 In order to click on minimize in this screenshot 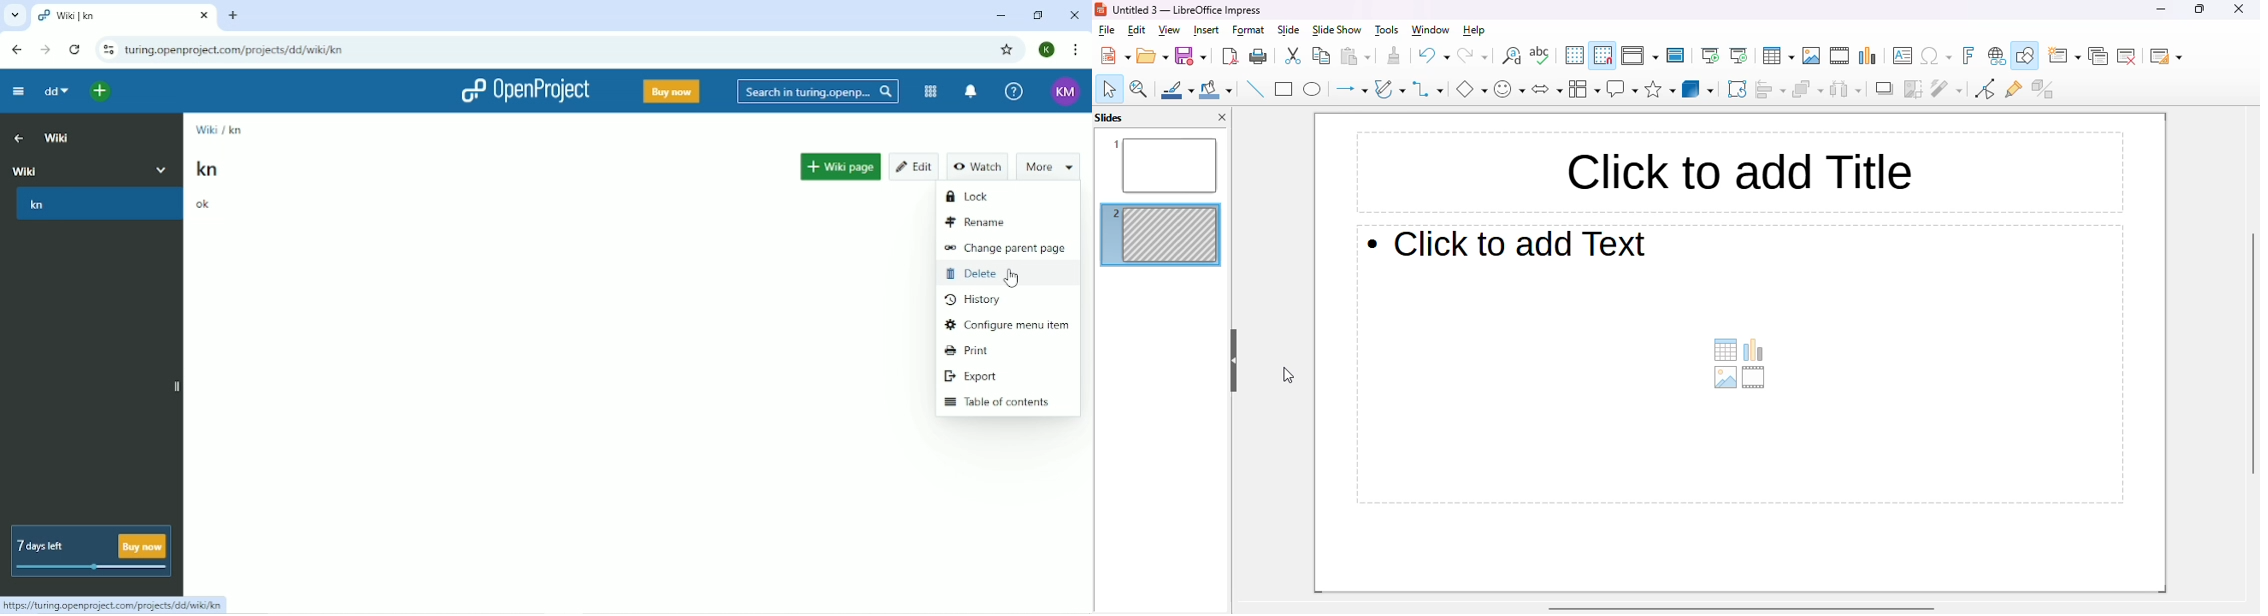, I will do `click(2161, 9)`.